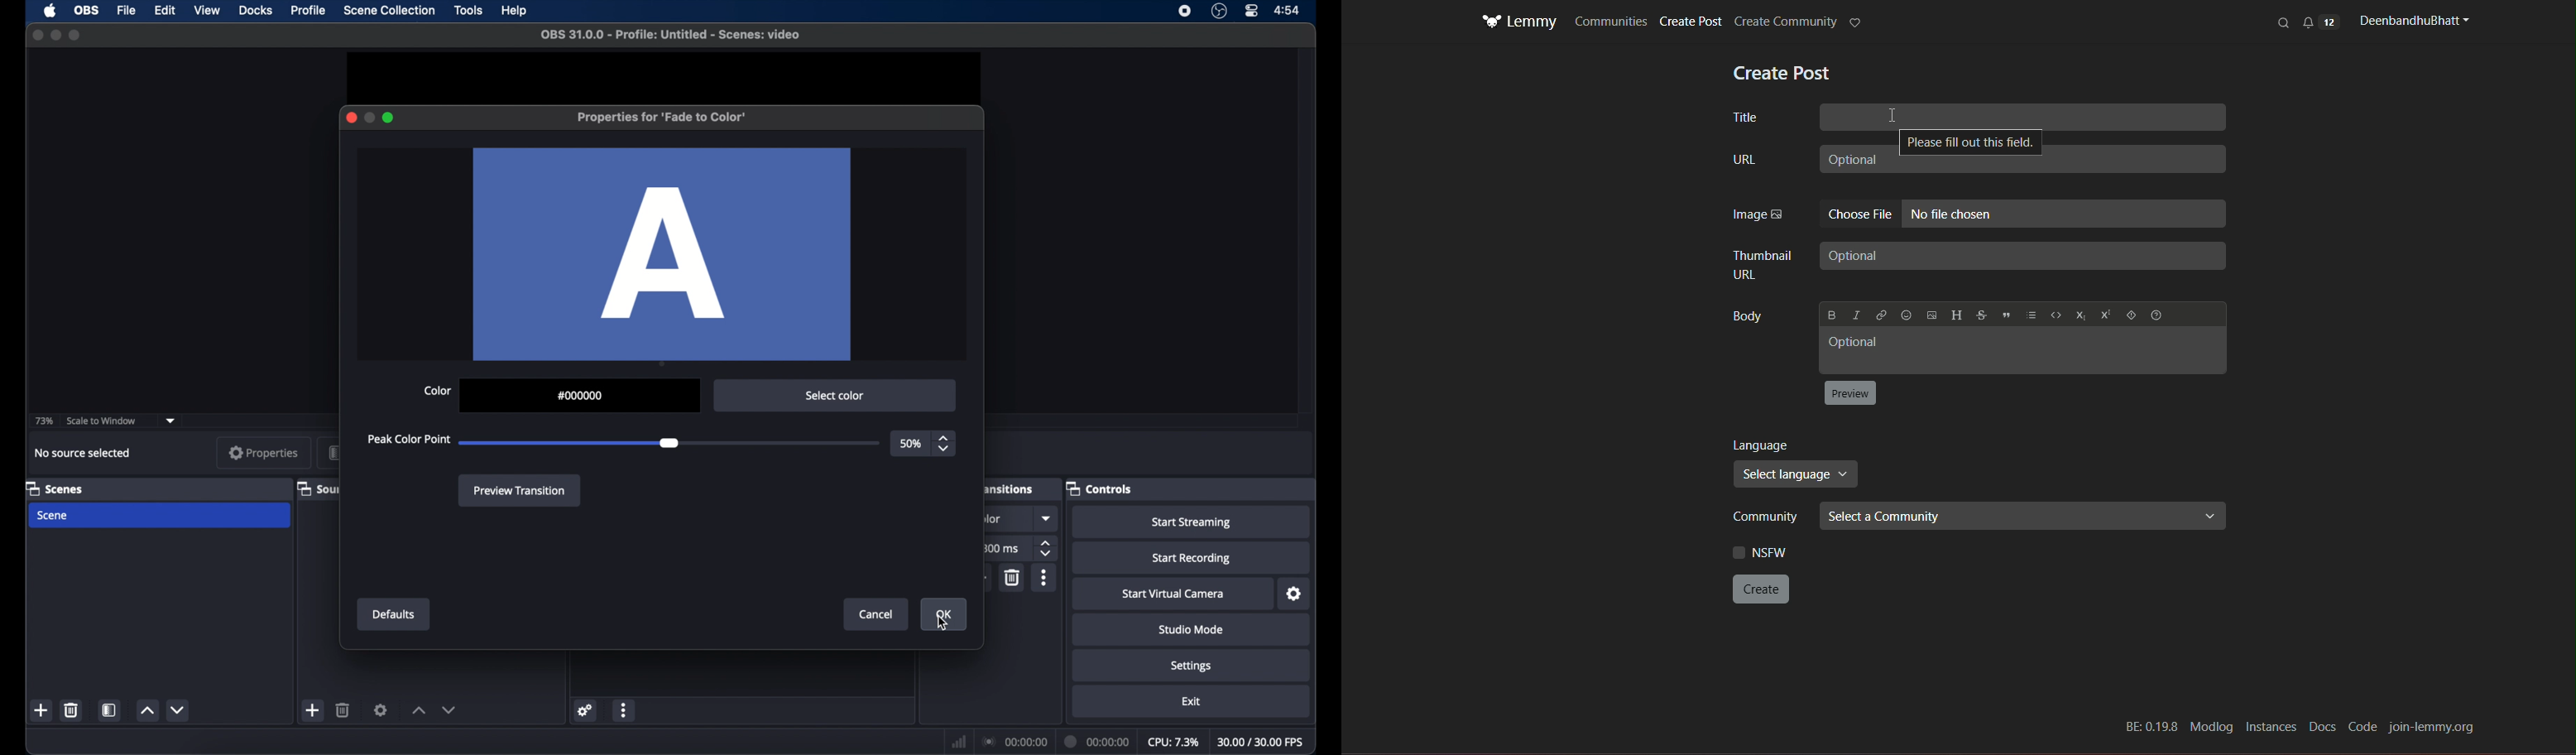 Image resolution: width=2576 pixels, height=756 pixels. I want to click on peak color point, so click(409, 440).